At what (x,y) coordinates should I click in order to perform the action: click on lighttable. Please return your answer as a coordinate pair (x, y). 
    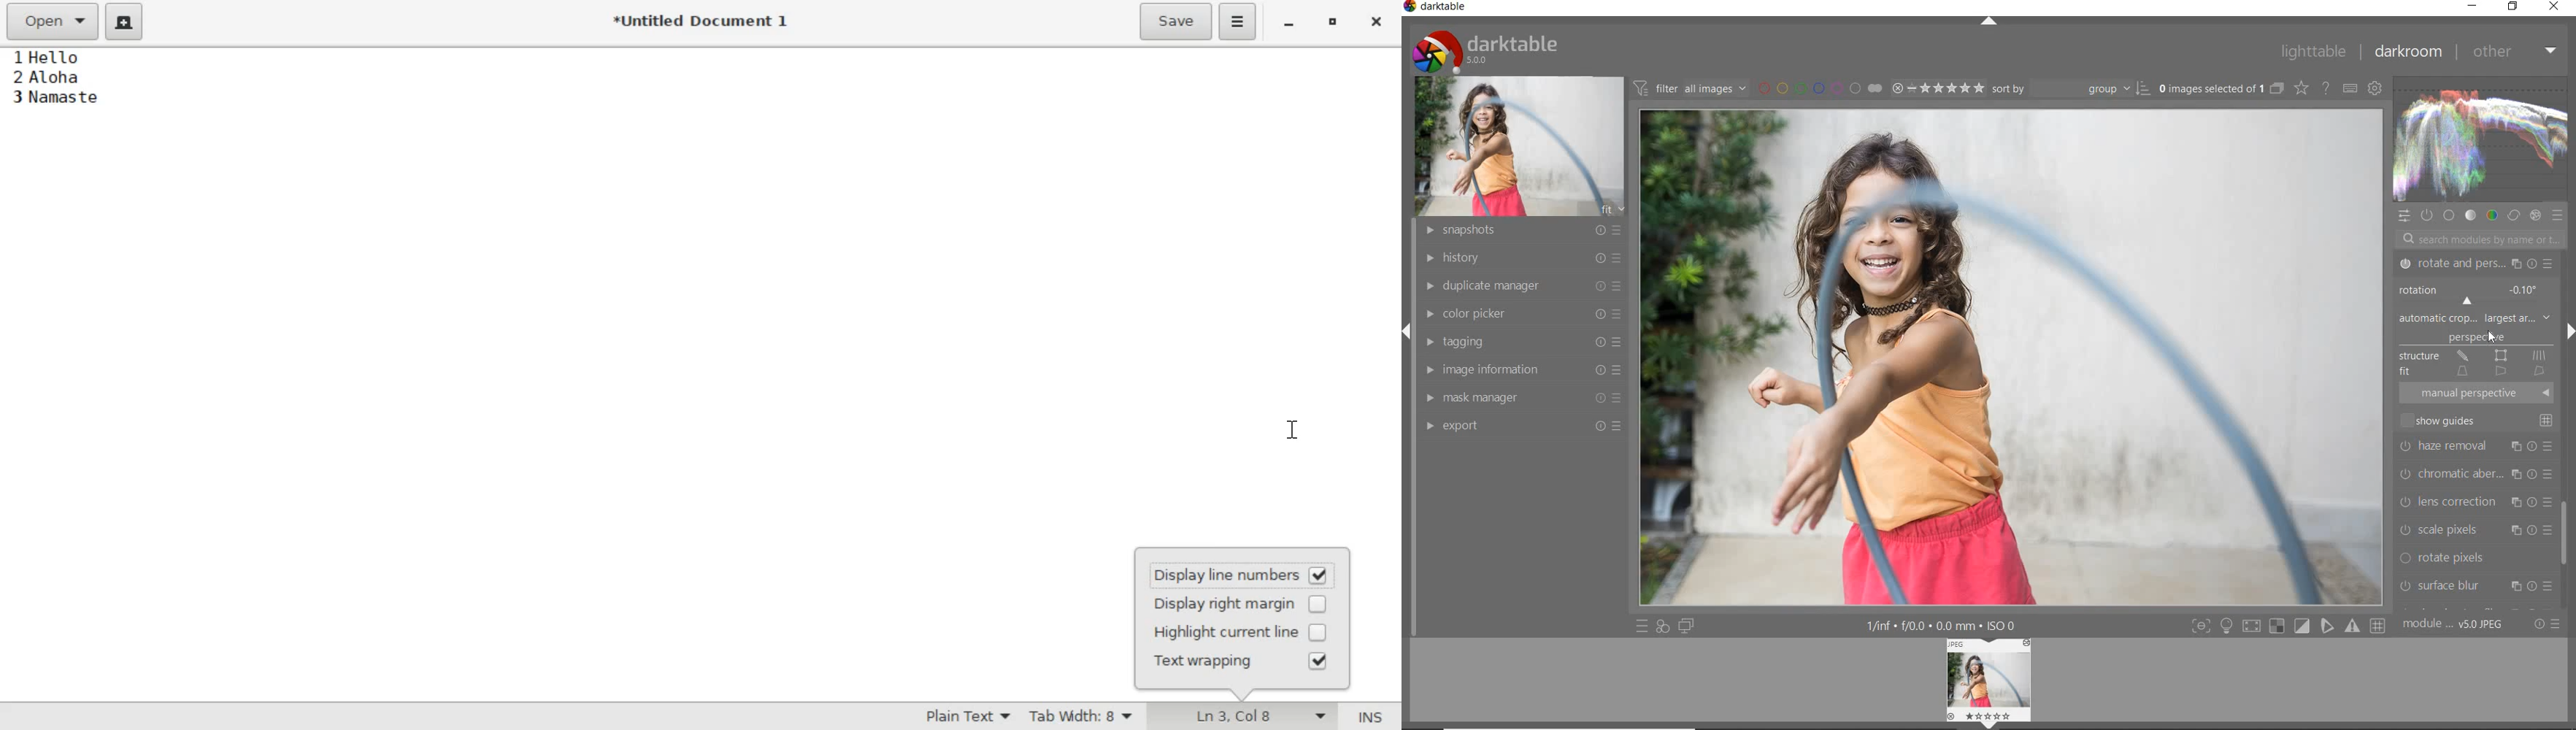
    Looking at the image, I should click on (2313, 52).